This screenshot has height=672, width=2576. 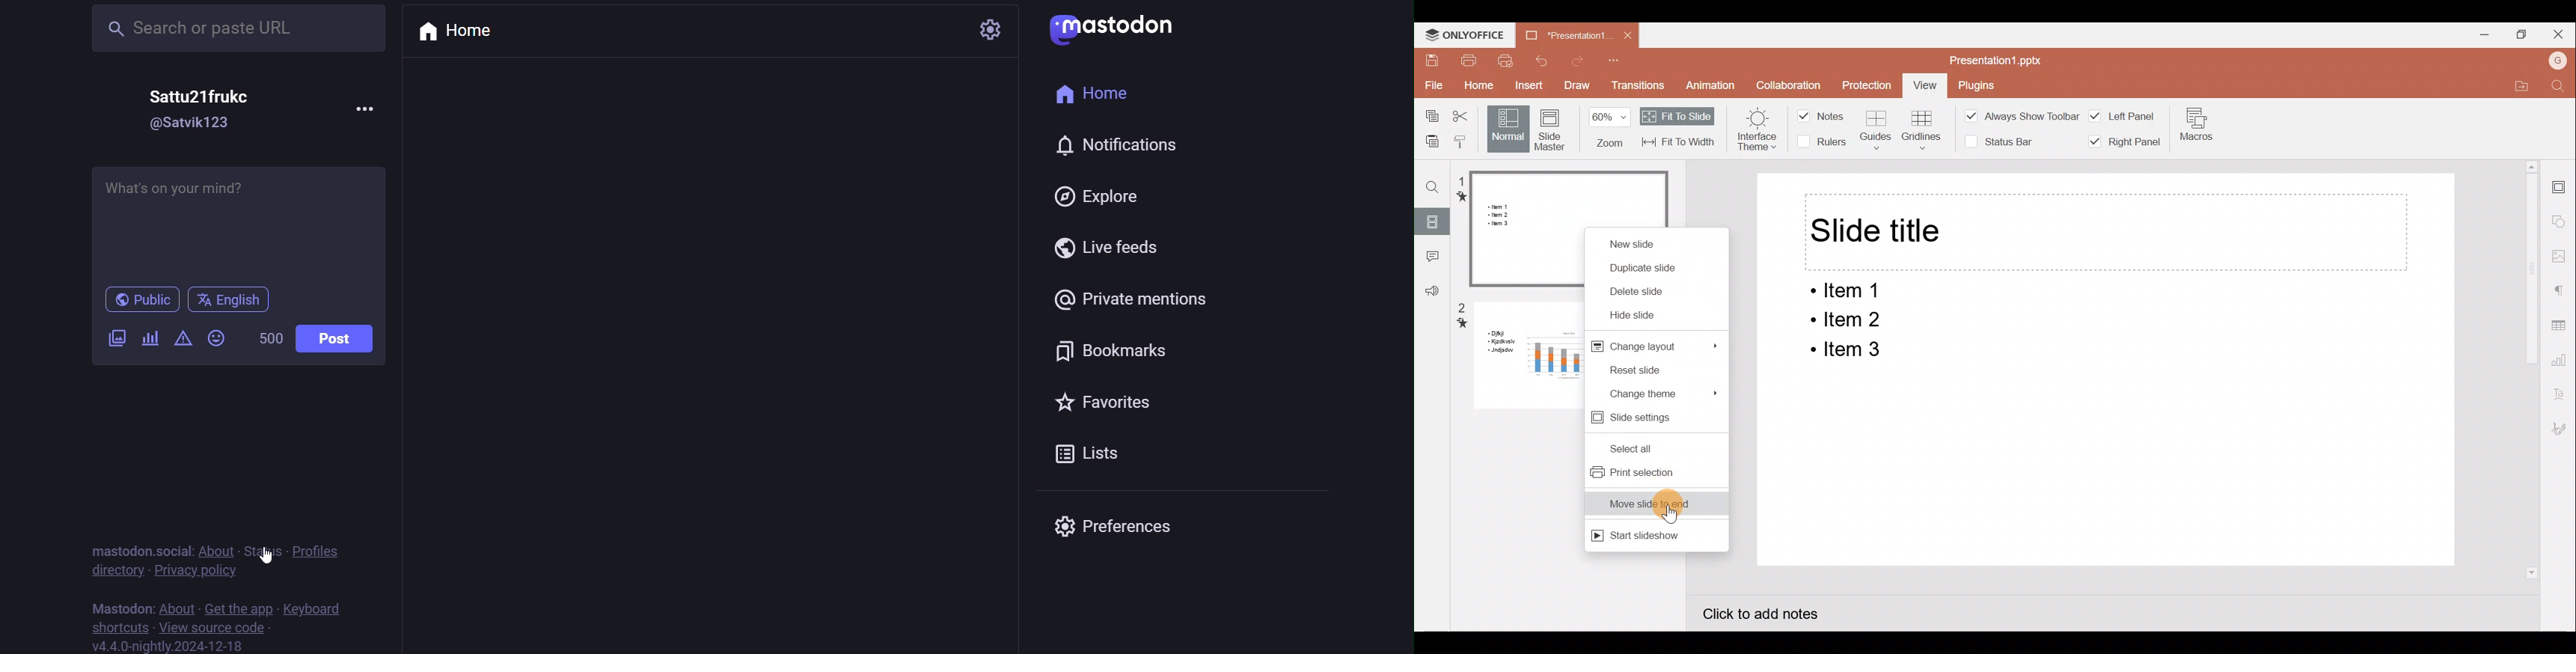 I want to click on Table settings, so click(x=2563, y=325).